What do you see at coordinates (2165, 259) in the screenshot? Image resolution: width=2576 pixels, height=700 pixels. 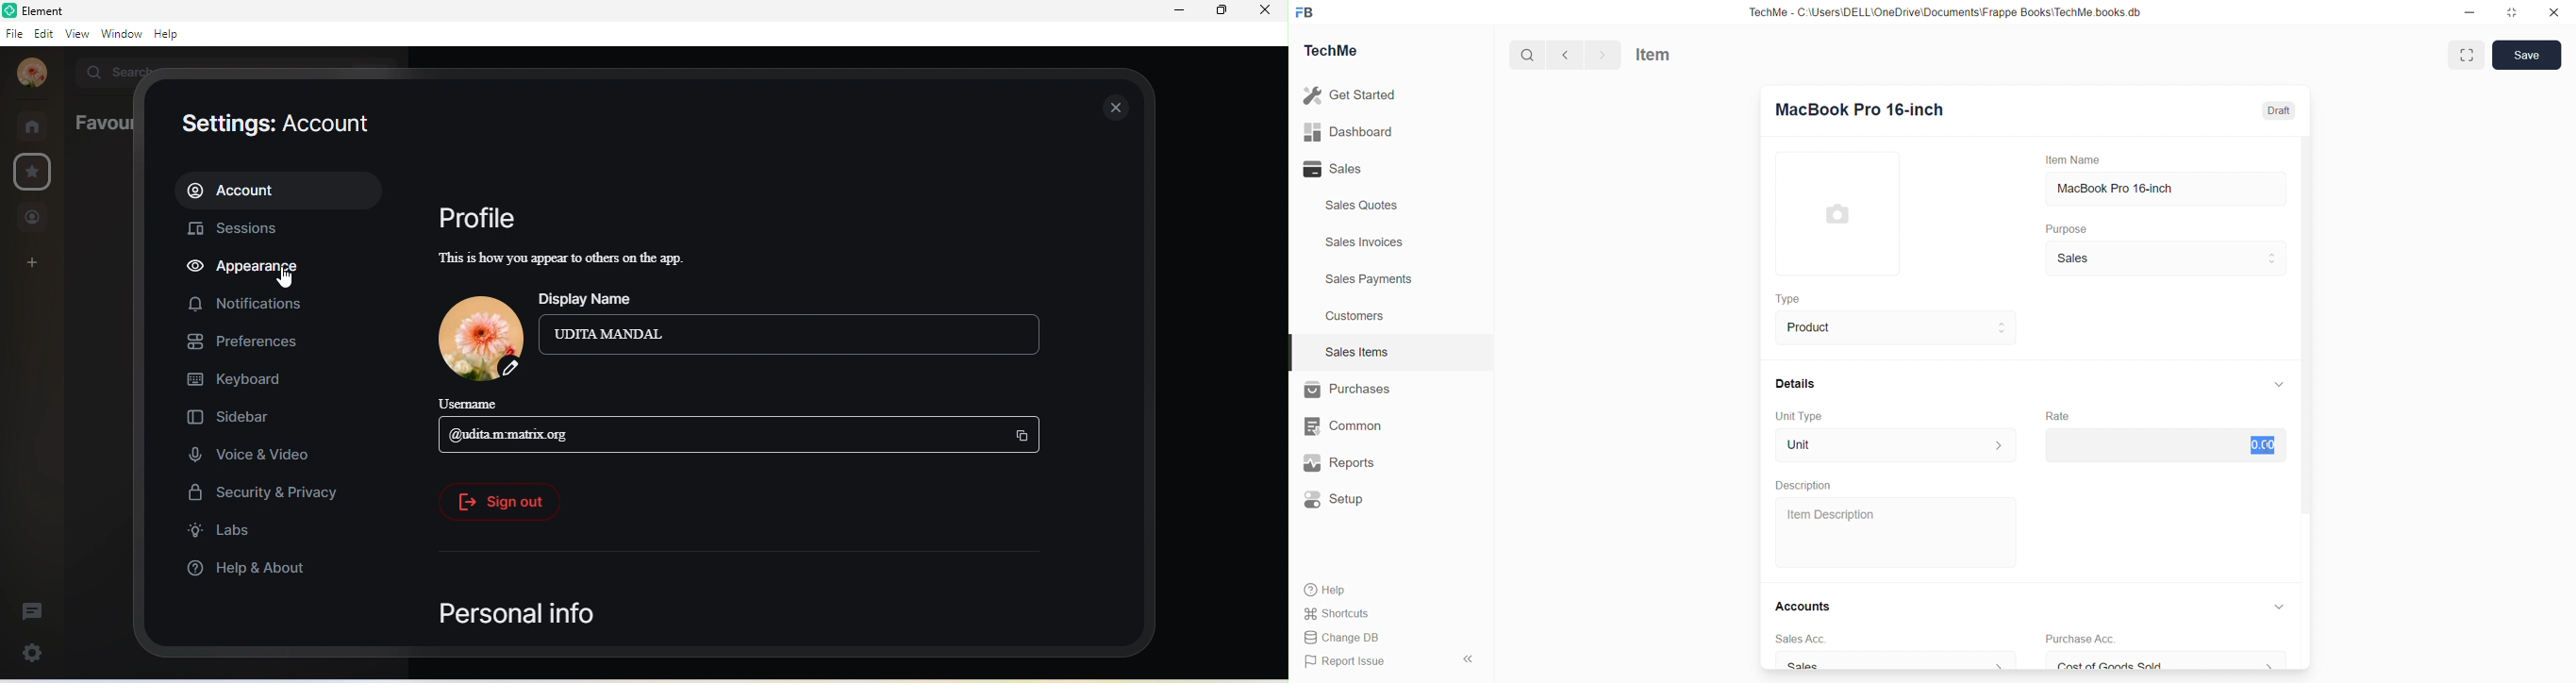 I see `Sales` at bounding box center [2165, 259].